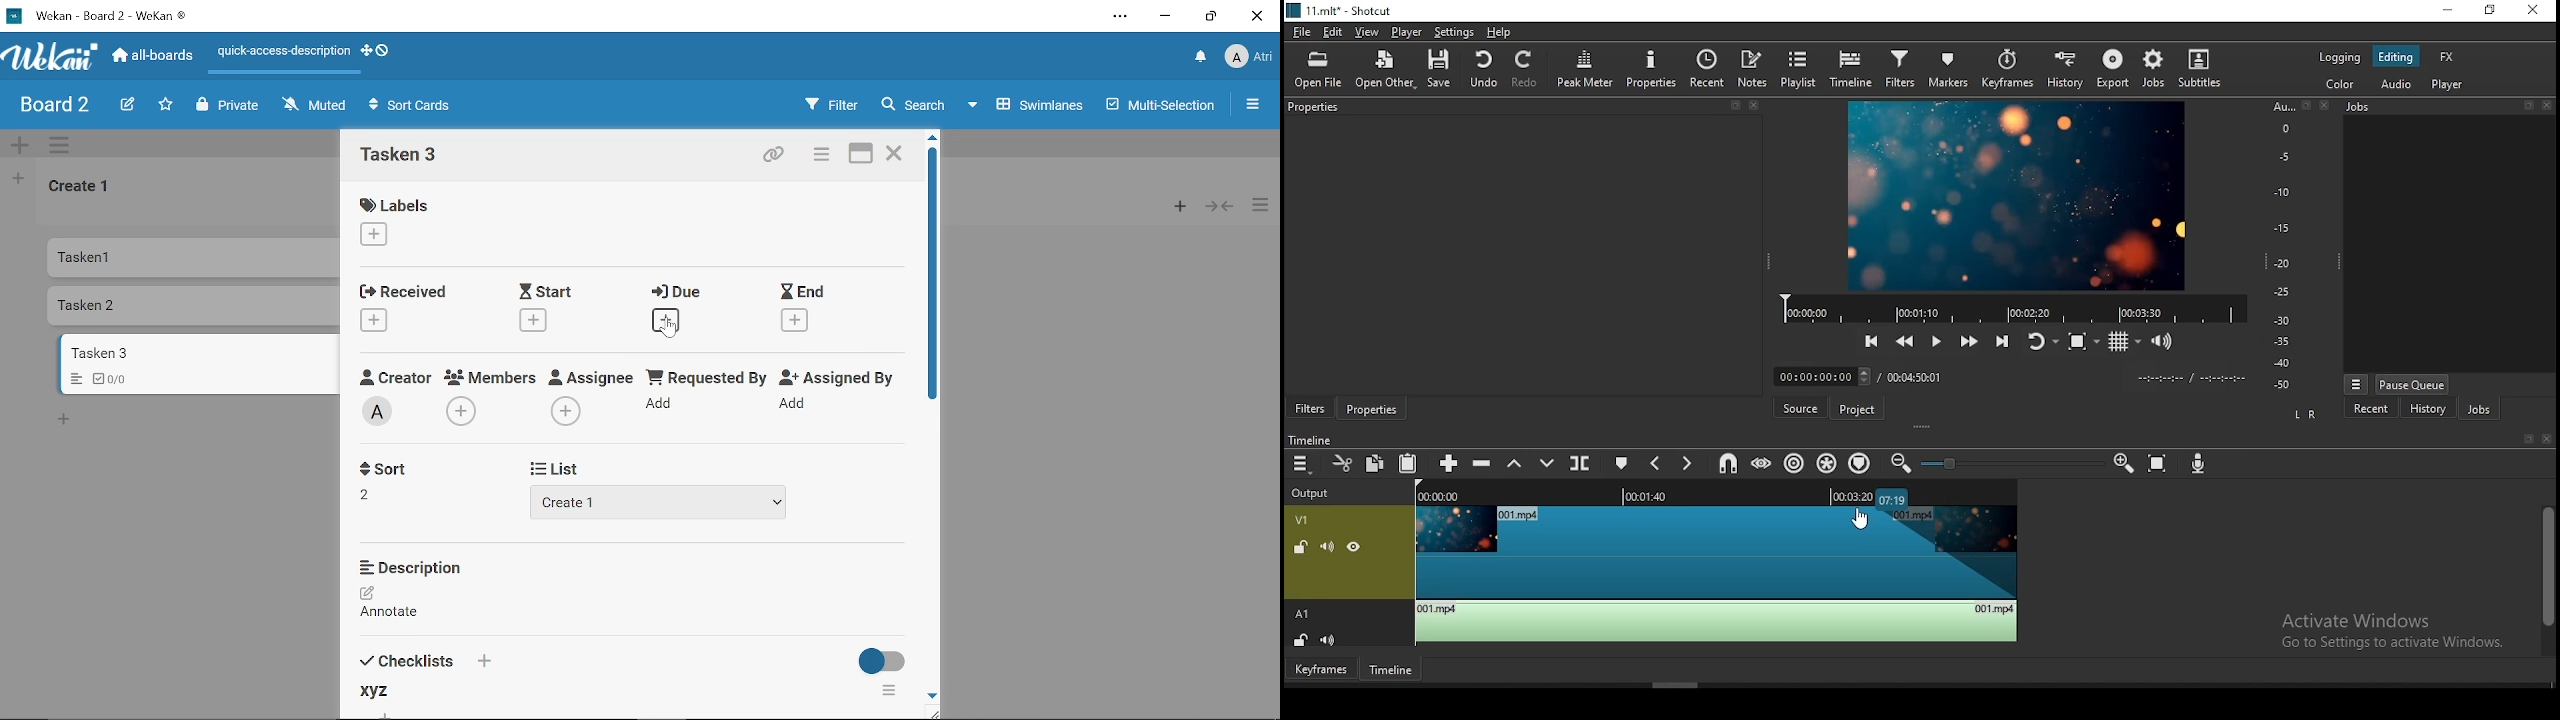  I want to click on settings, so click(1454, 31).